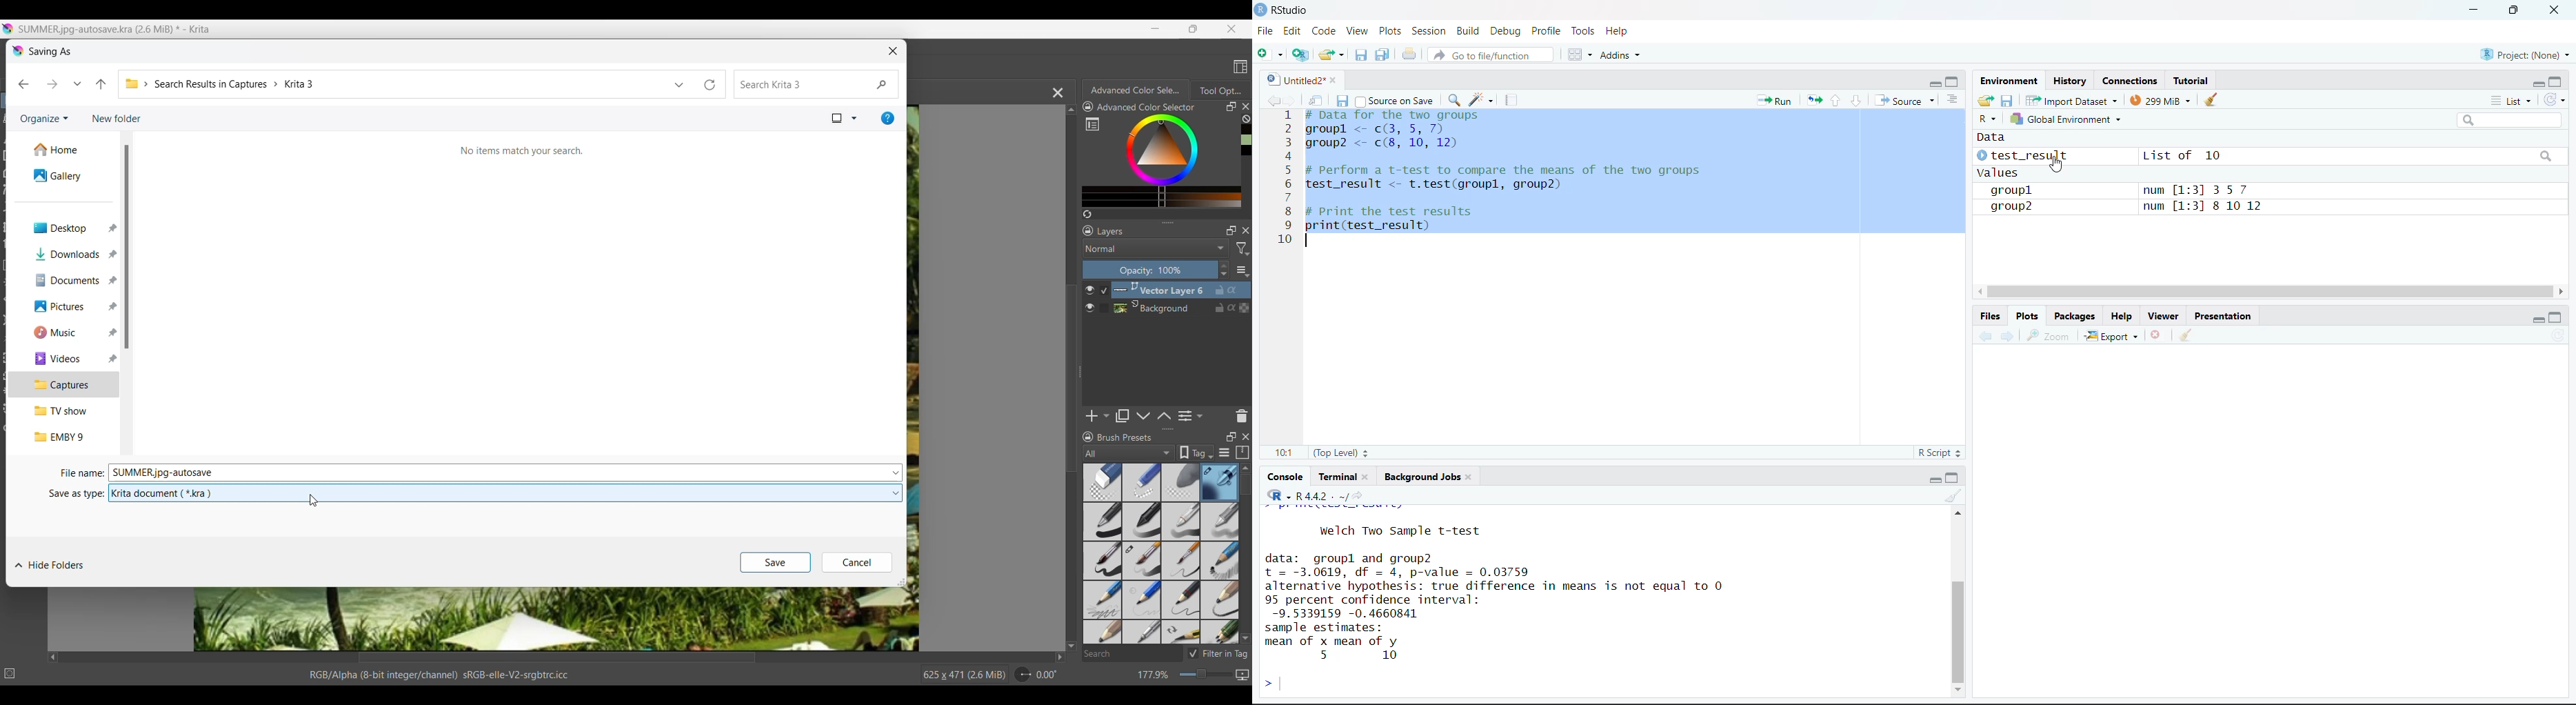 The width and height of the screenshot is (2576, 728). Describe the element at coordinates (1336, 477) in the screenshot. I see `Terminal` at that location.